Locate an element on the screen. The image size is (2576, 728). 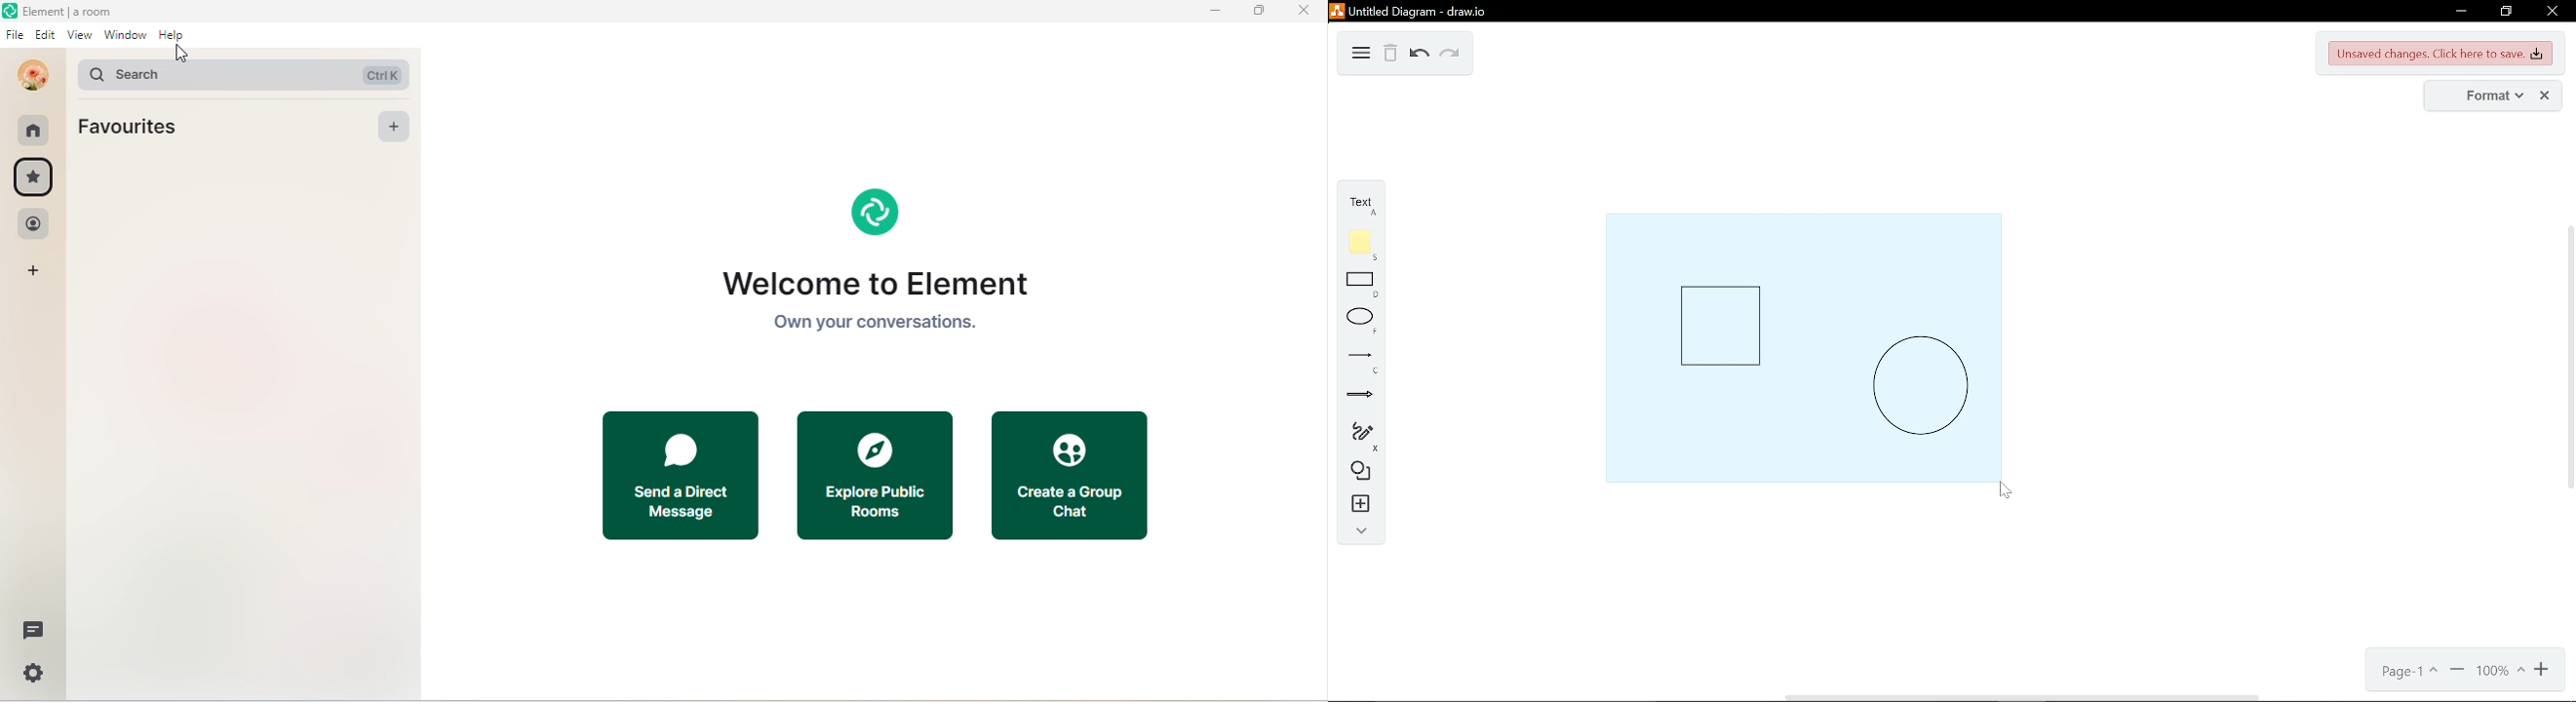
window is located at coordinates (127, 37).